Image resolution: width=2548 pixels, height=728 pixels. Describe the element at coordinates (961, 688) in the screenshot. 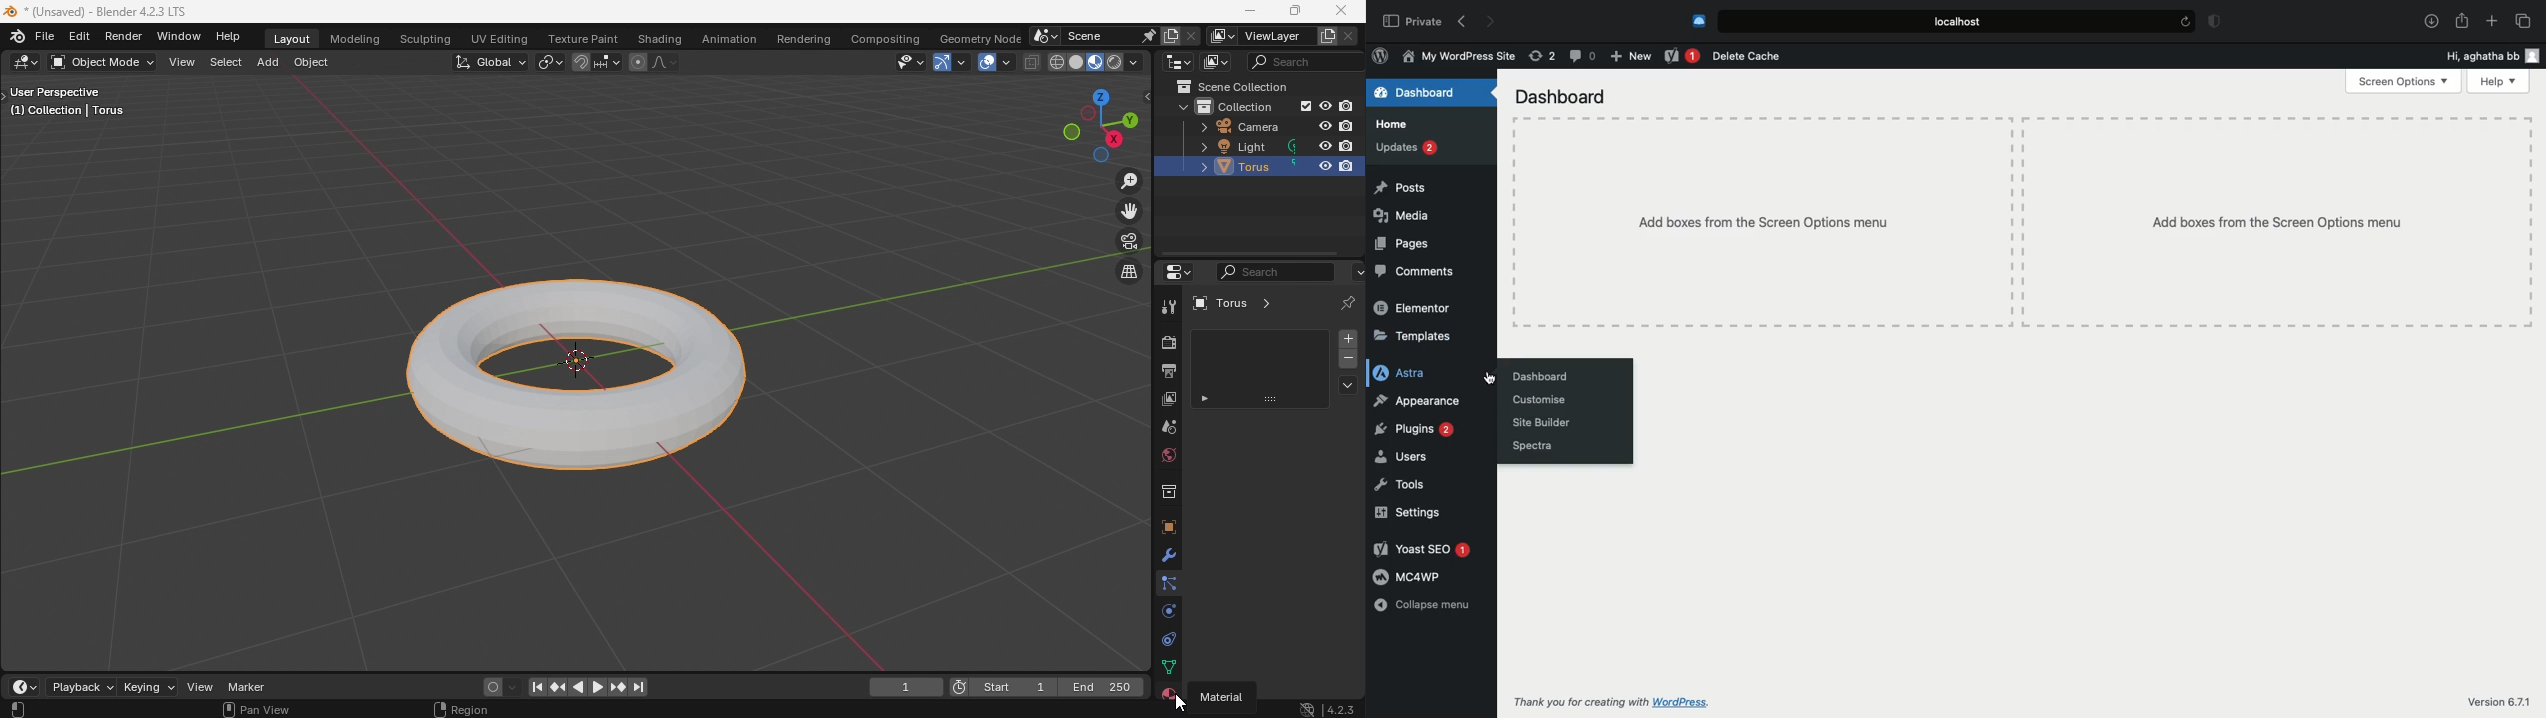

I see `Current frame` at that location.